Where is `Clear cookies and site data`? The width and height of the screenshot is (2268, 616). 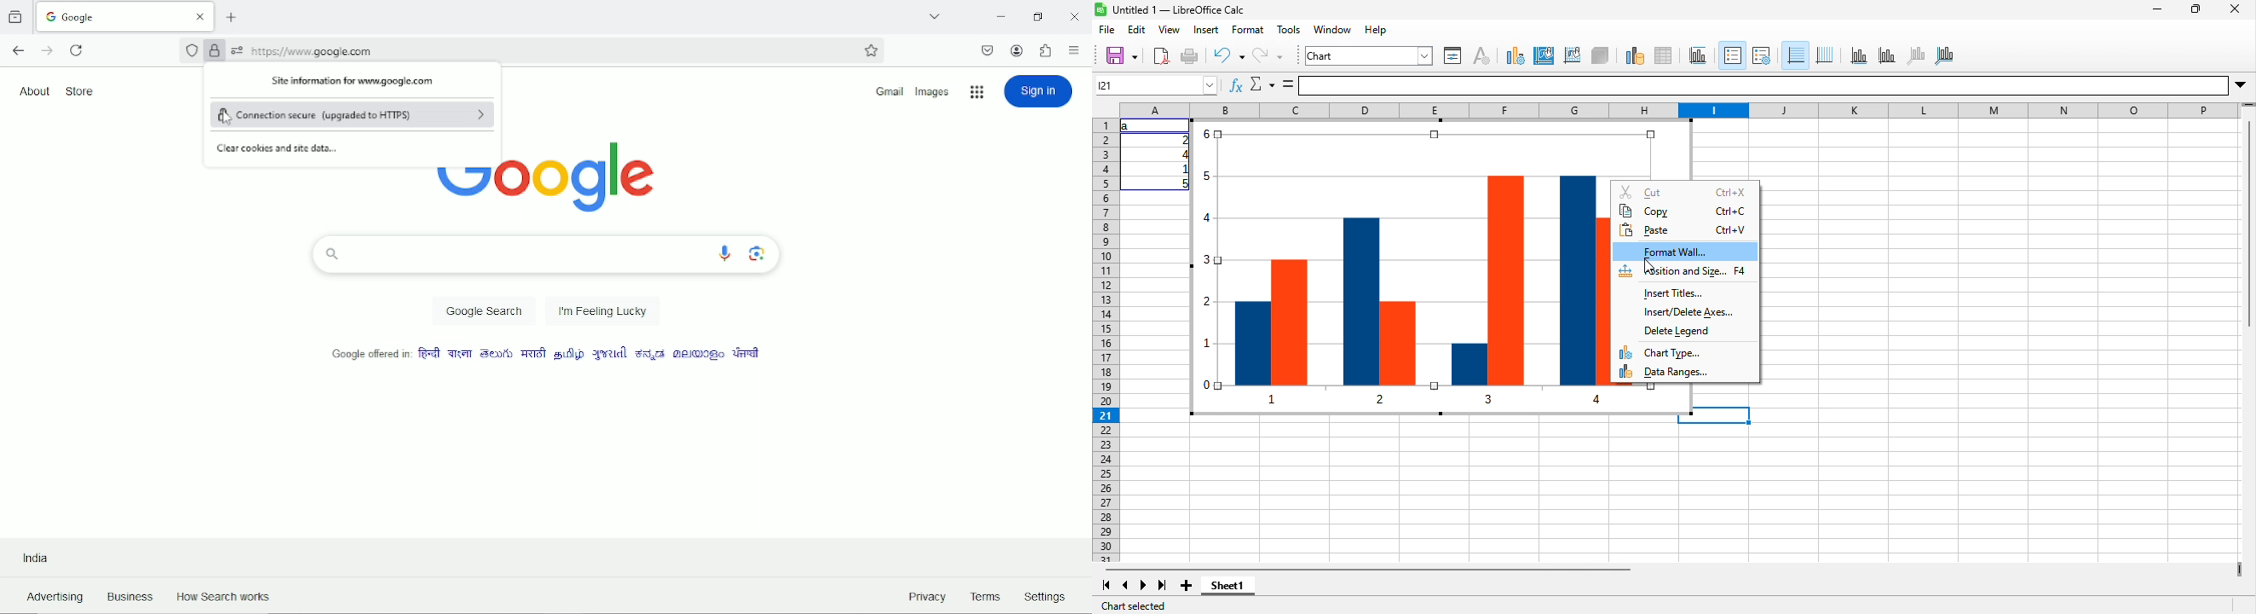
Clear cookies and site data is located at coordinates (277, 148).